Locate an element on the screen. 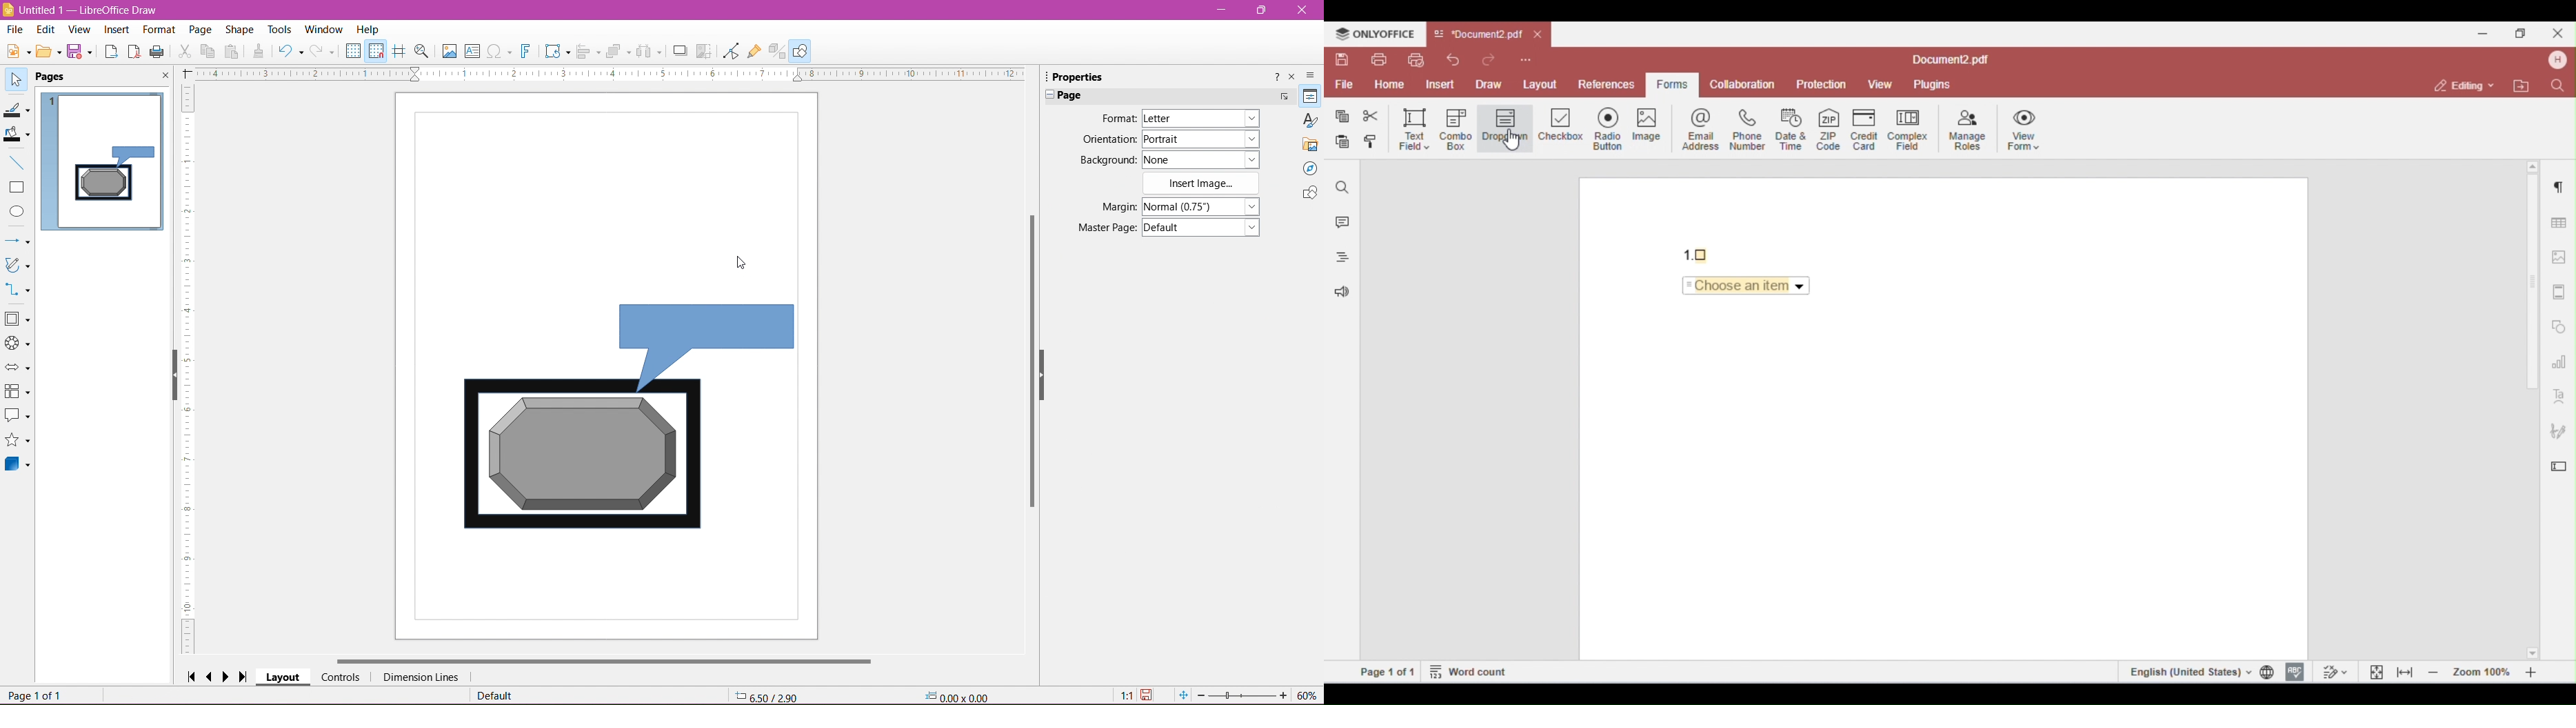 This screenshot has width=2576, height=728. Print is located at coordinates (158, 51).